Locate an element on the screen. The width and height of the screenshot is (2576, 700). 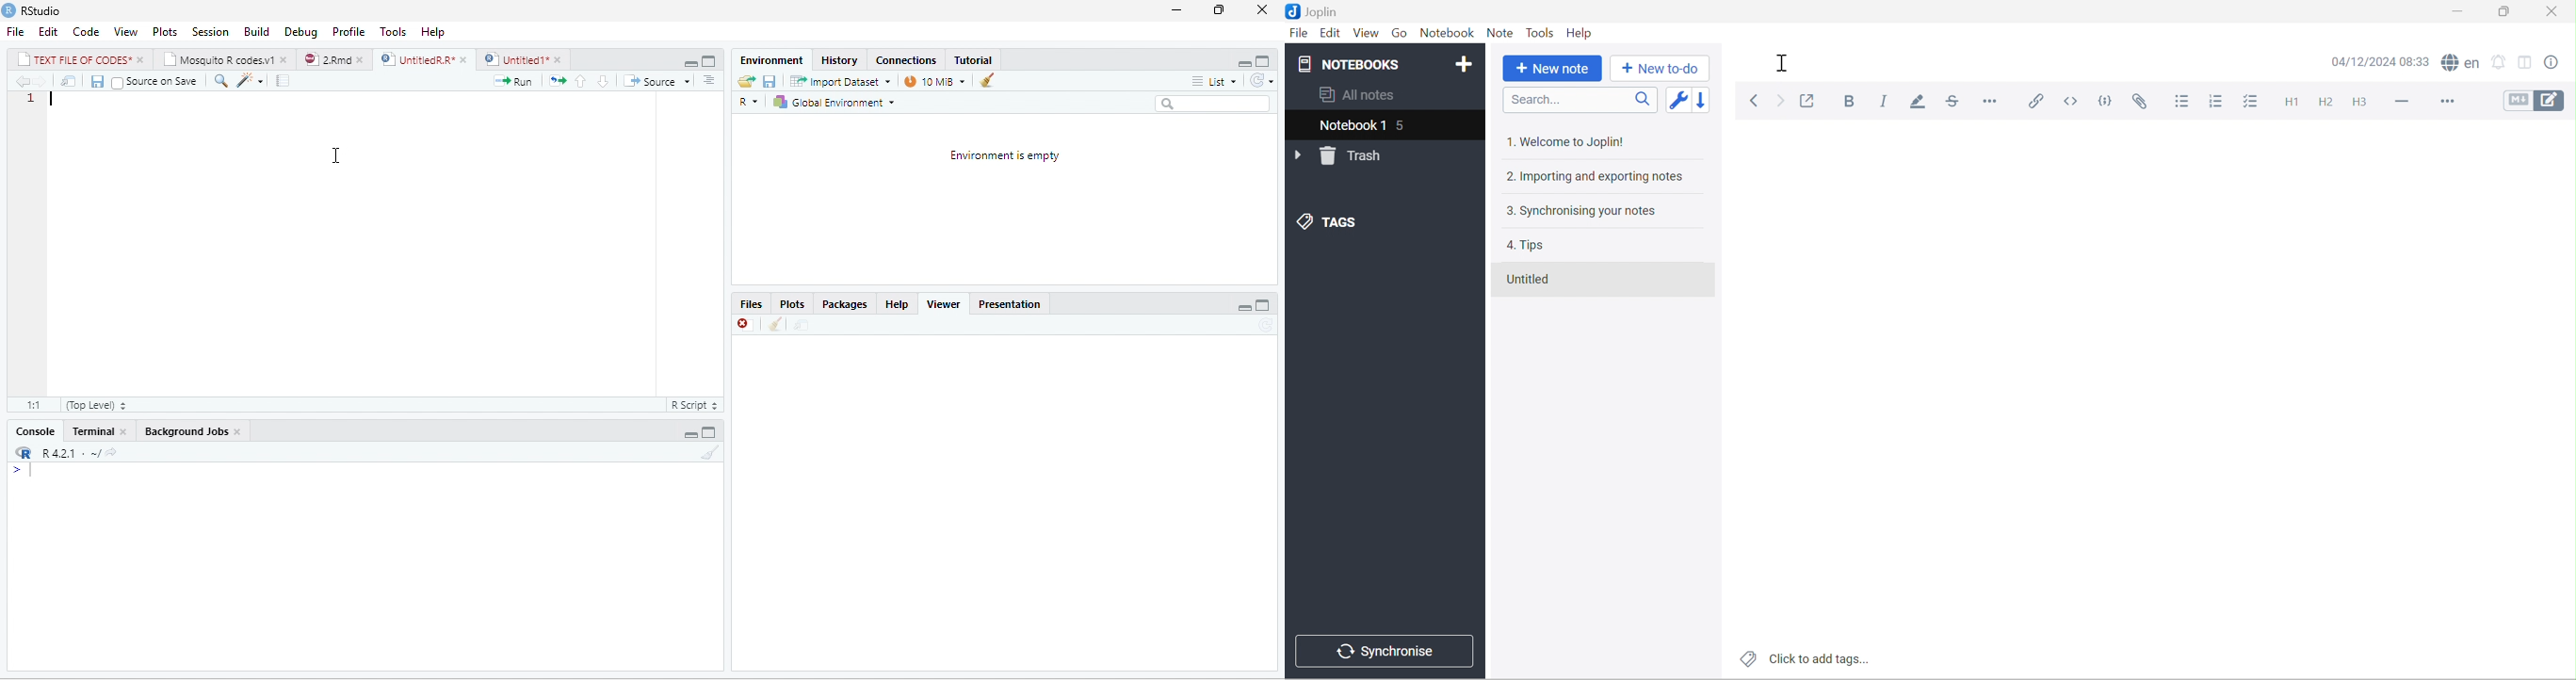
4. Tips is located at coordinates (1526, 246).